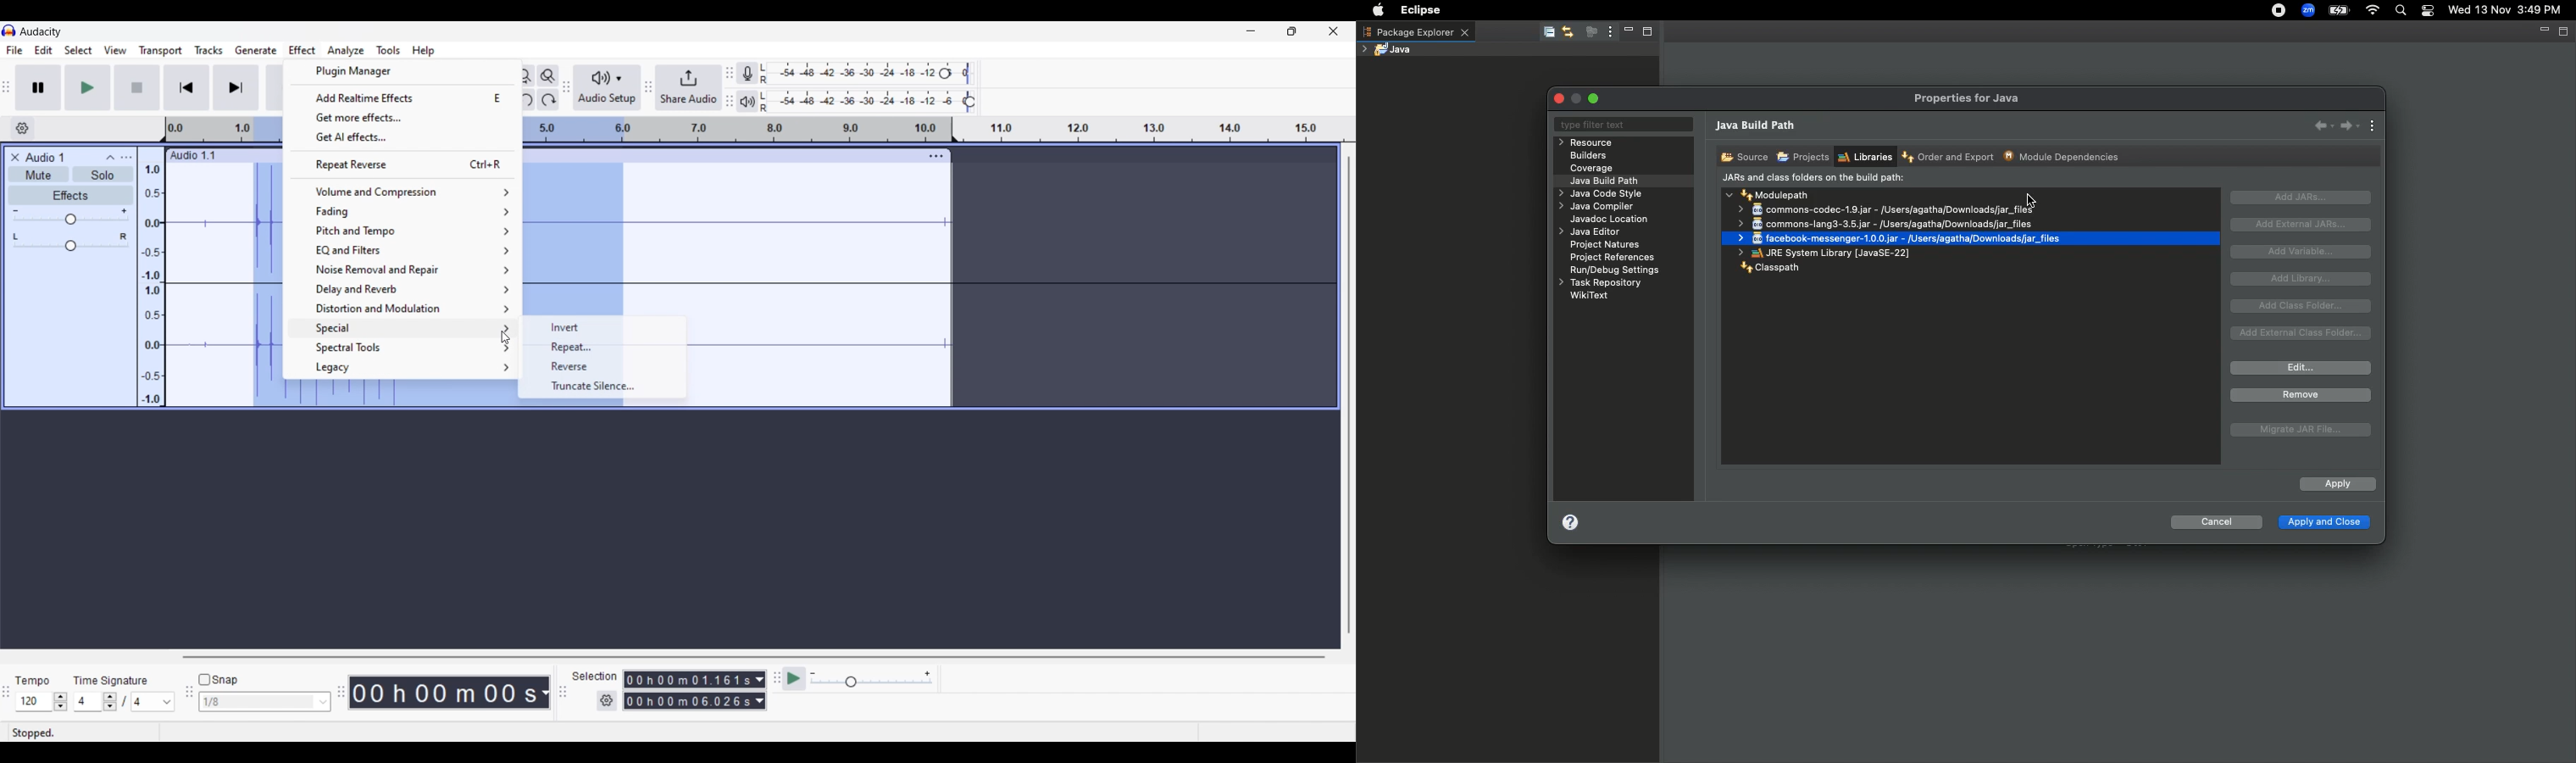  What do you see at coordinates (794, 679) in the screenshot?
I see `Play-at-speed/Play-at-speed once` at bounding box center [794, 679].